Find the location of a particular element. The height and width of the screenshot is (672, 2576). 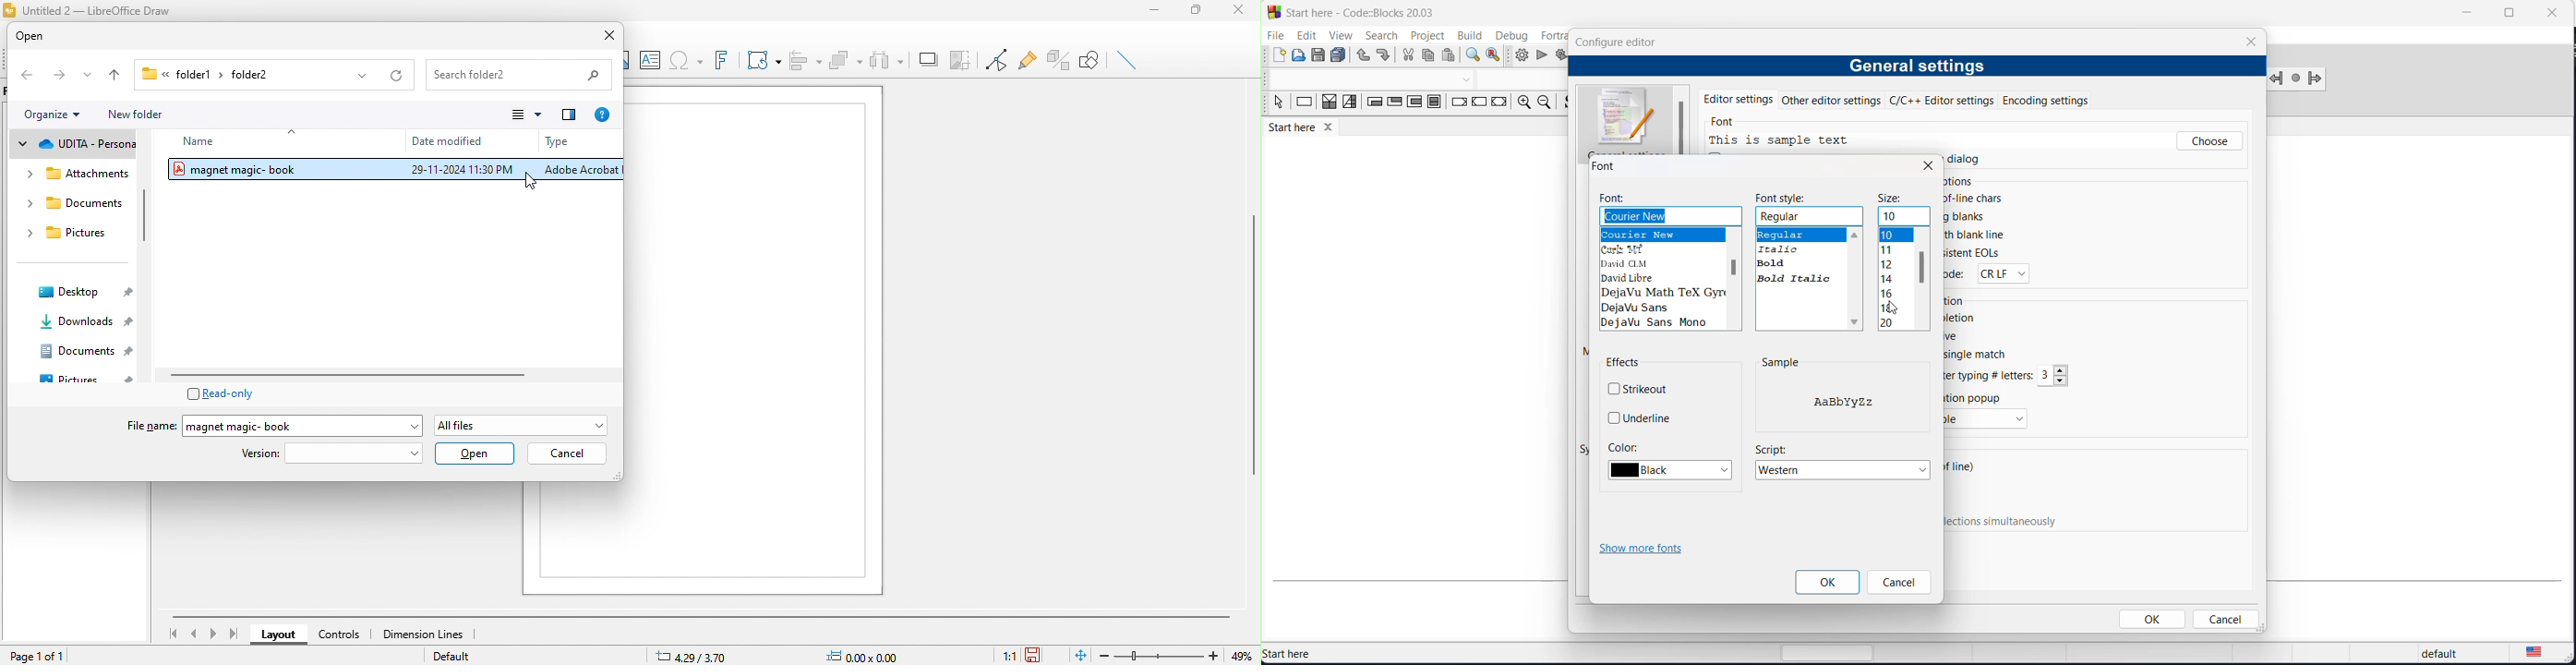

dropdown is located at coordinates (1469, 79).